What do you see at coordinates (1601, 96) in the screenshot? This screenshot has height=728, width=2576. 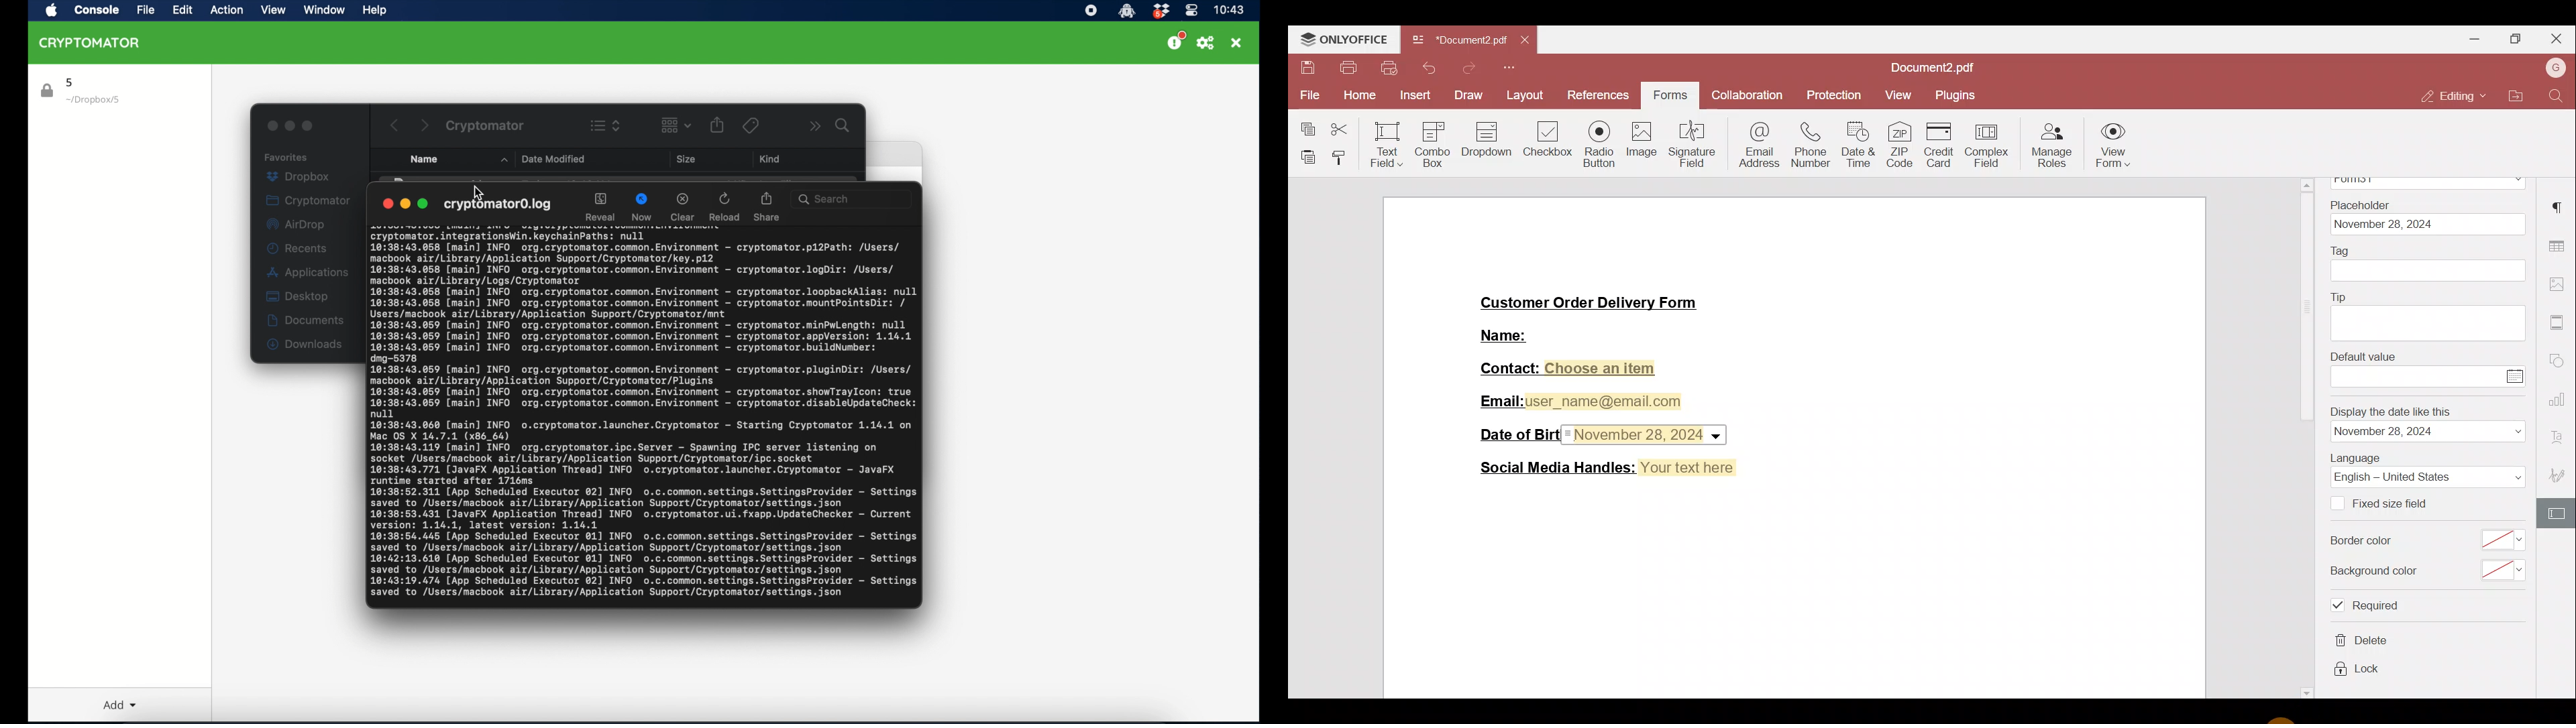 I see `References` at bounding box center [1601, 96].